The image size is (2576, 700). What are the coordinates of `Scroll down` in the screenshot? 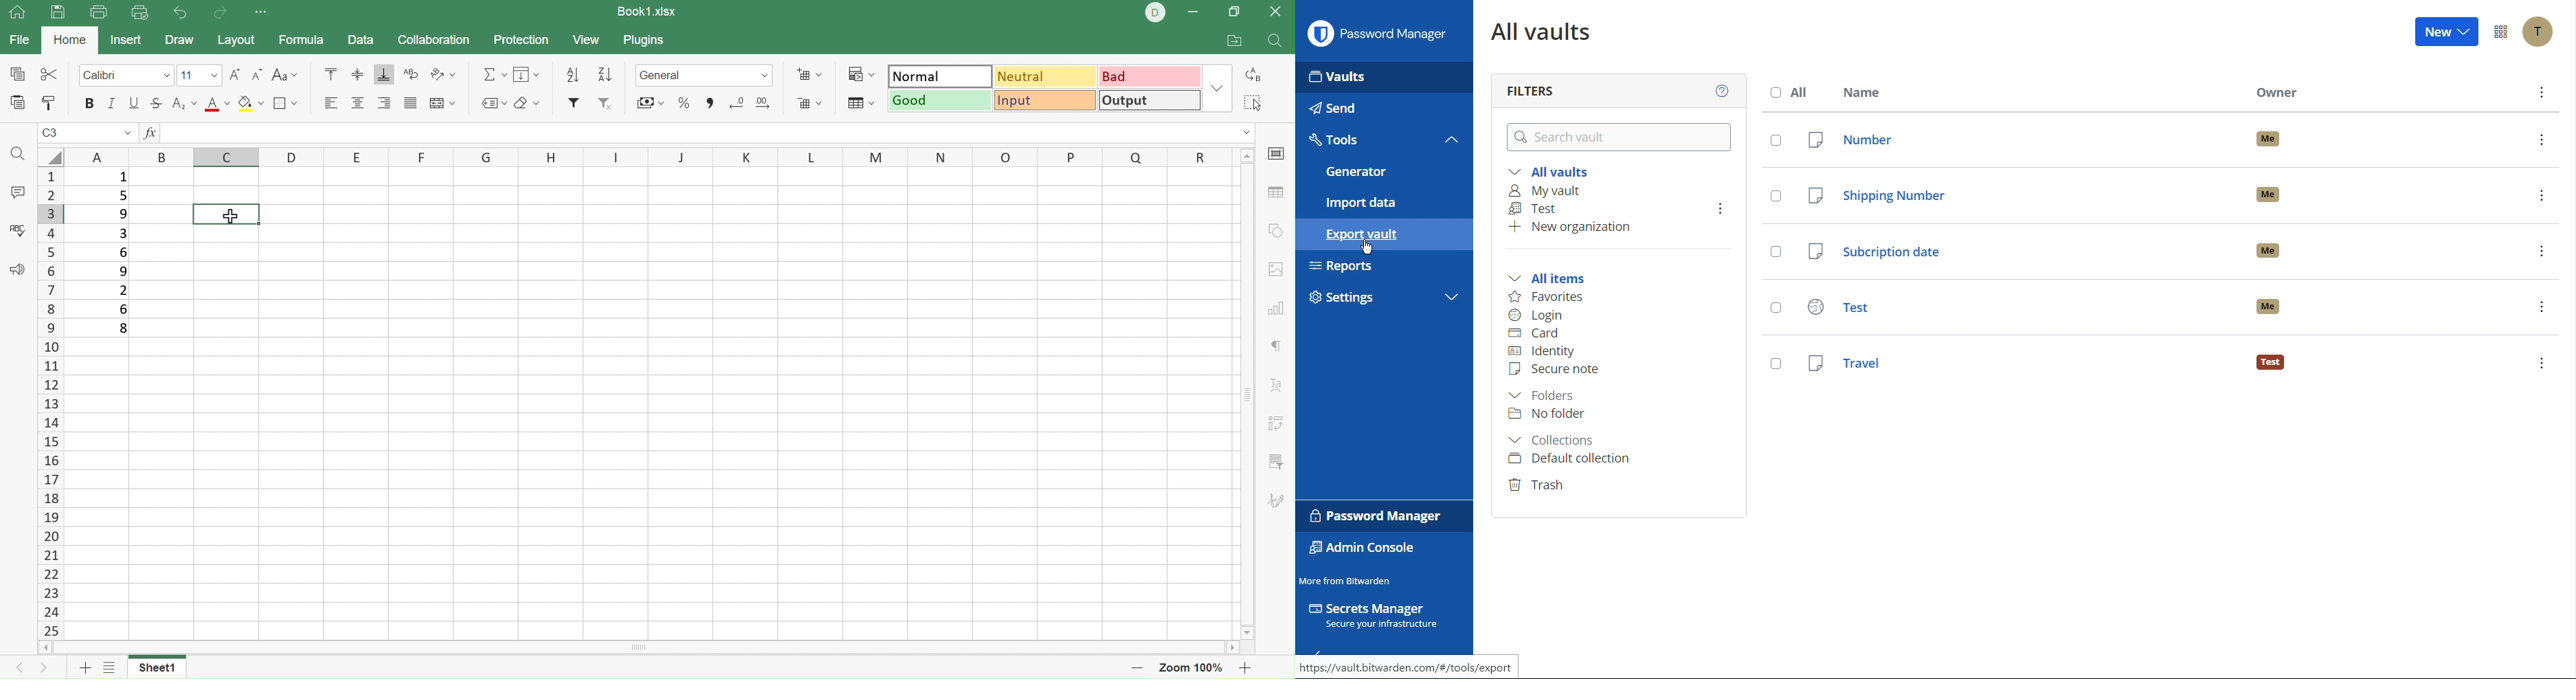 It's located at (1249, 632).